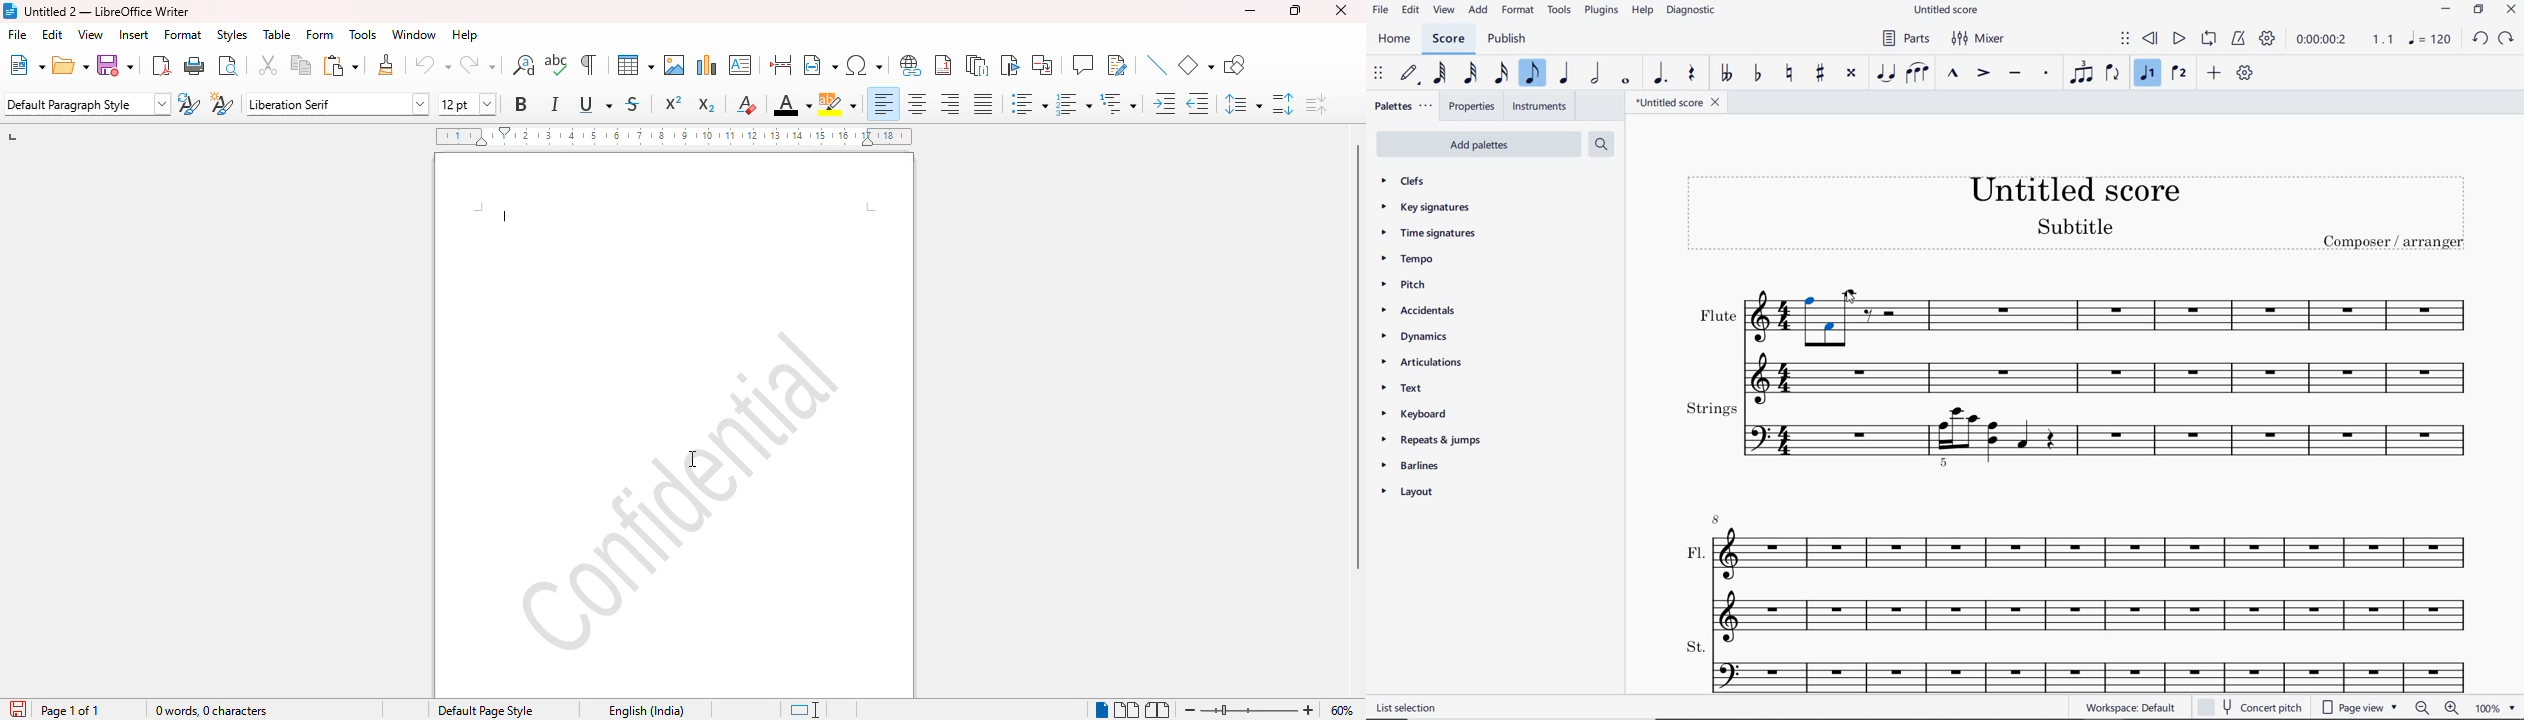 The height and width of the screenshot is (728, 2548). I want to click on 0 words, 0 characters, so click(244, 709).